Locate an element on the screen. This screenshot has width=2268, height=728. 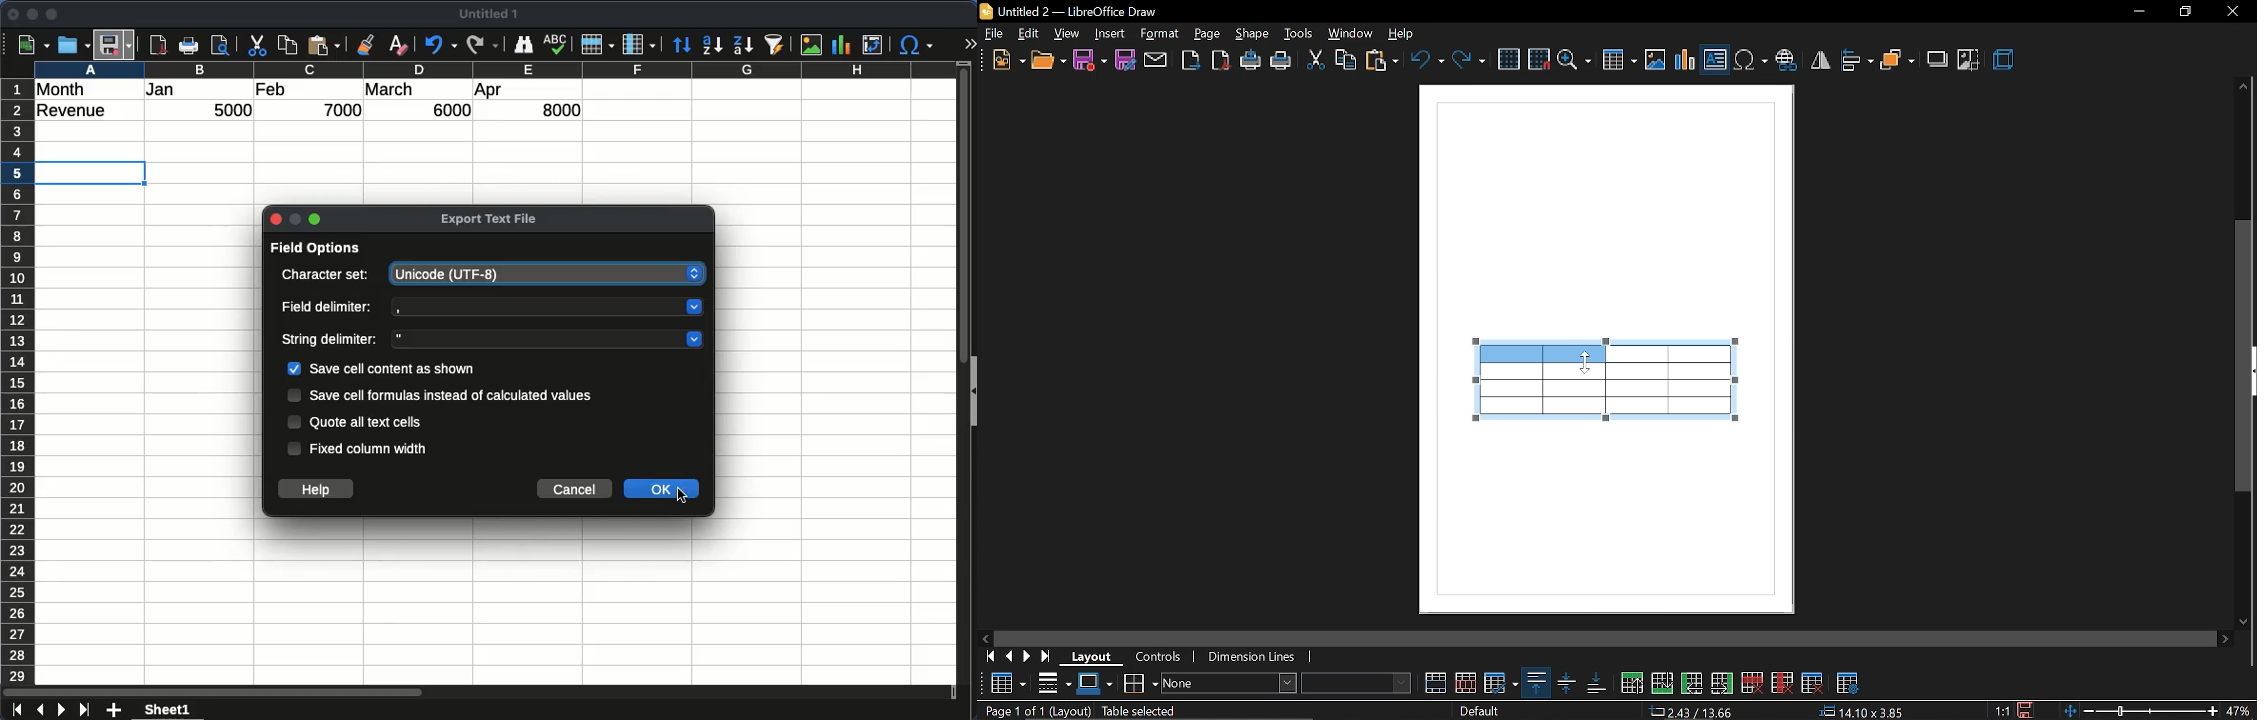
Save is located at coordinates (115, 44).